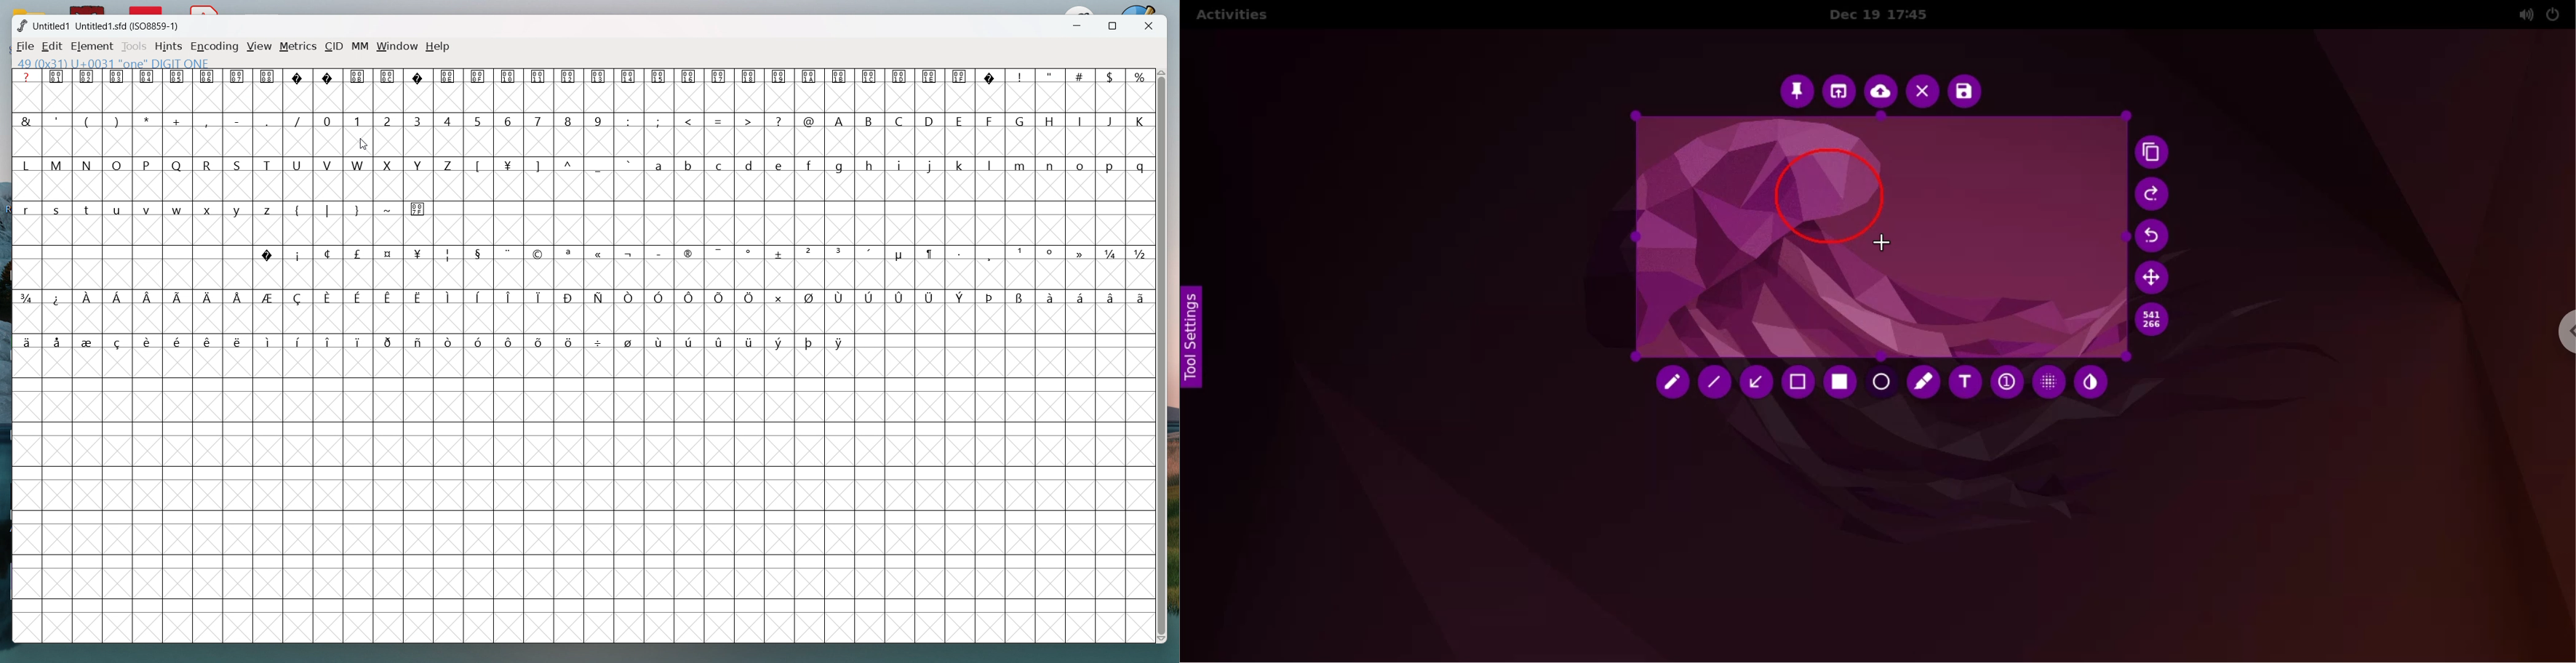 Image resolution: width=2576 pixels, height=672 pixels. Describe the element at coordinates (330, 77) in the screenshot. I see `symbol` at that location.